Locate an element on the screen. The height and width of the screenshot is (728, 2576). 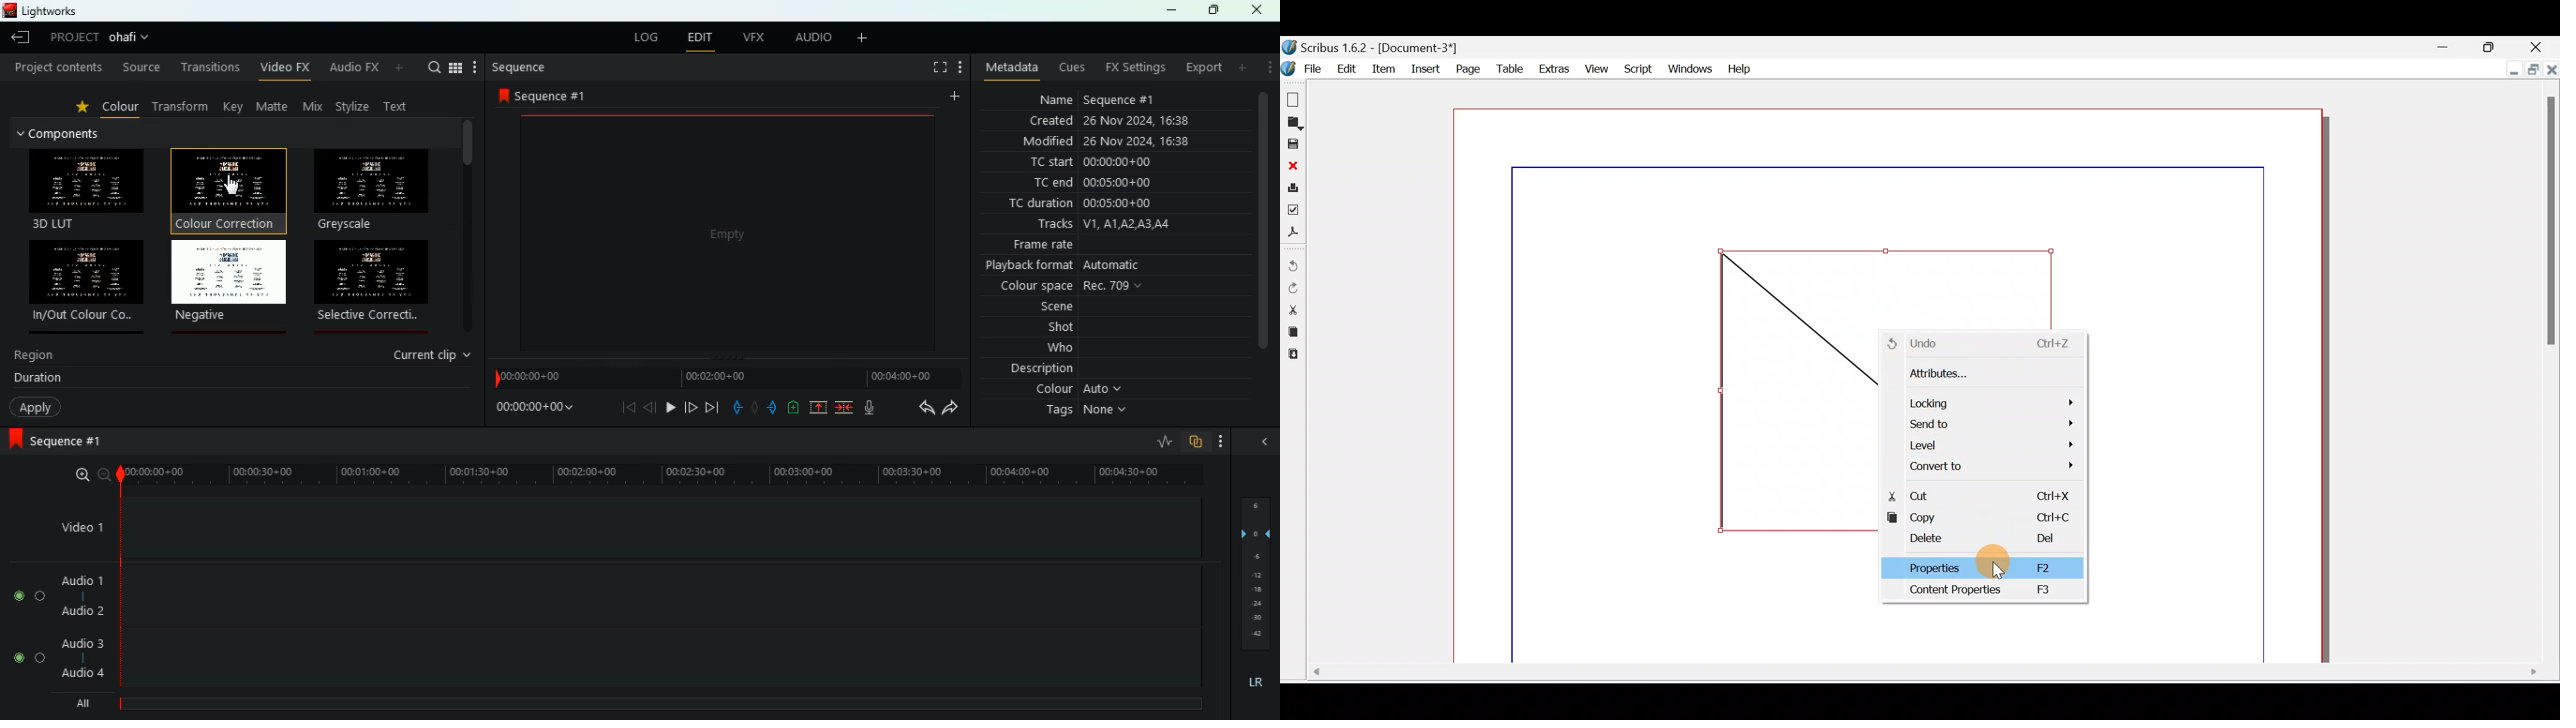
advance is located at coordinates (691, 407).